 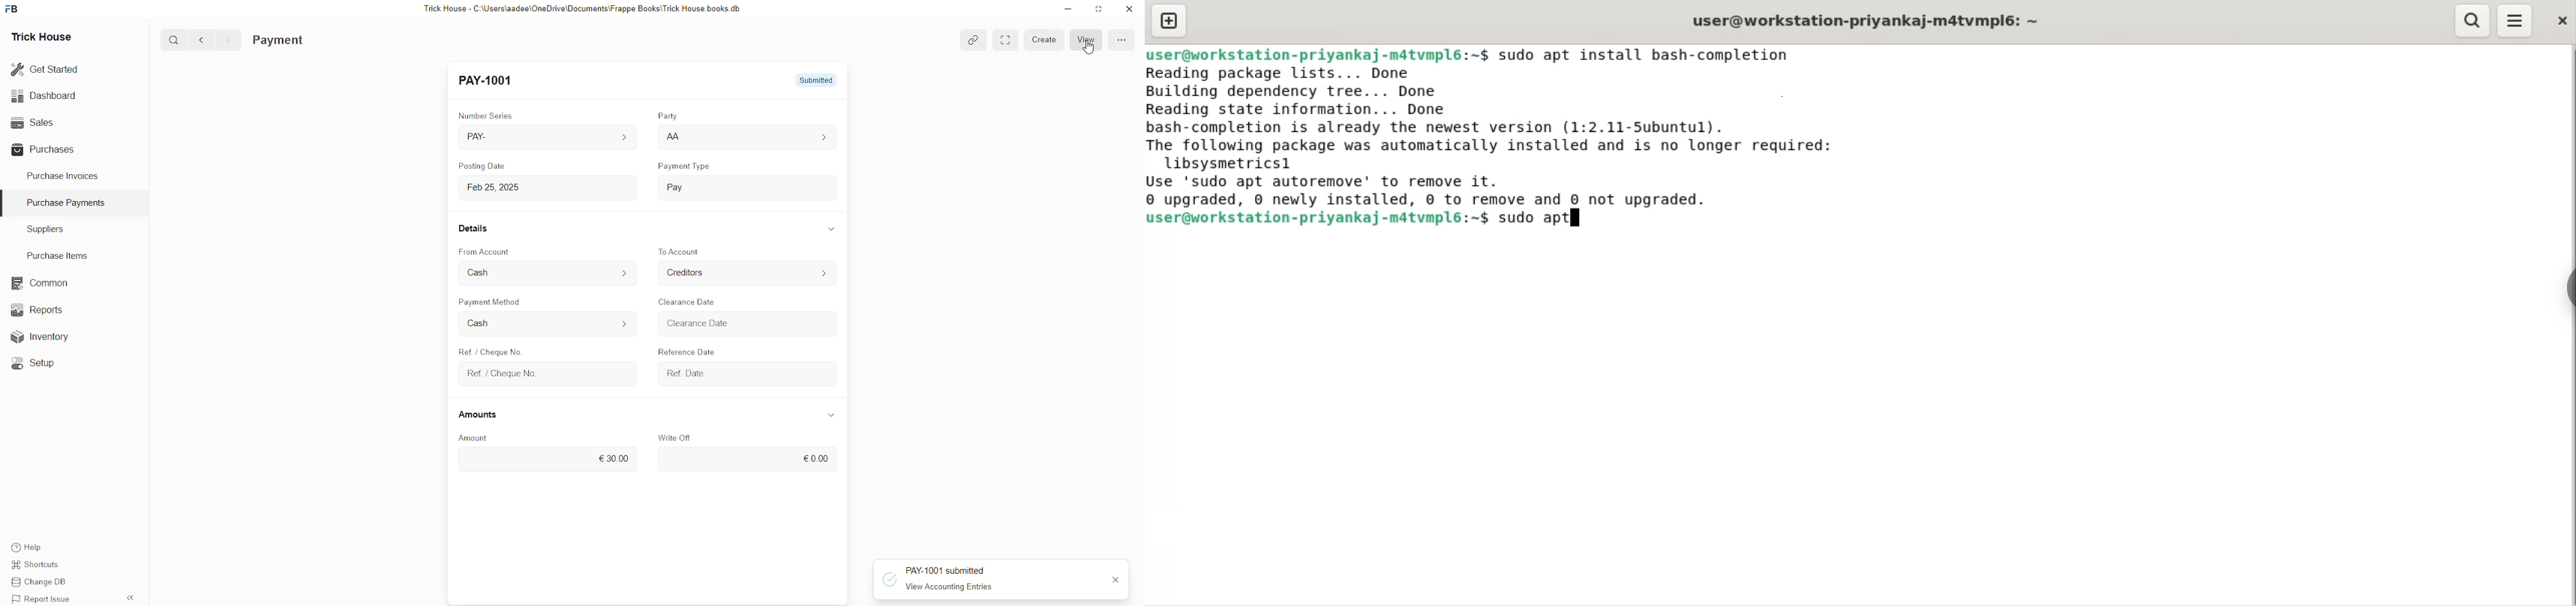 What do you see at coordinates (199, 39) in the screenshot?
I see `<` at bounding box center [199, 39].